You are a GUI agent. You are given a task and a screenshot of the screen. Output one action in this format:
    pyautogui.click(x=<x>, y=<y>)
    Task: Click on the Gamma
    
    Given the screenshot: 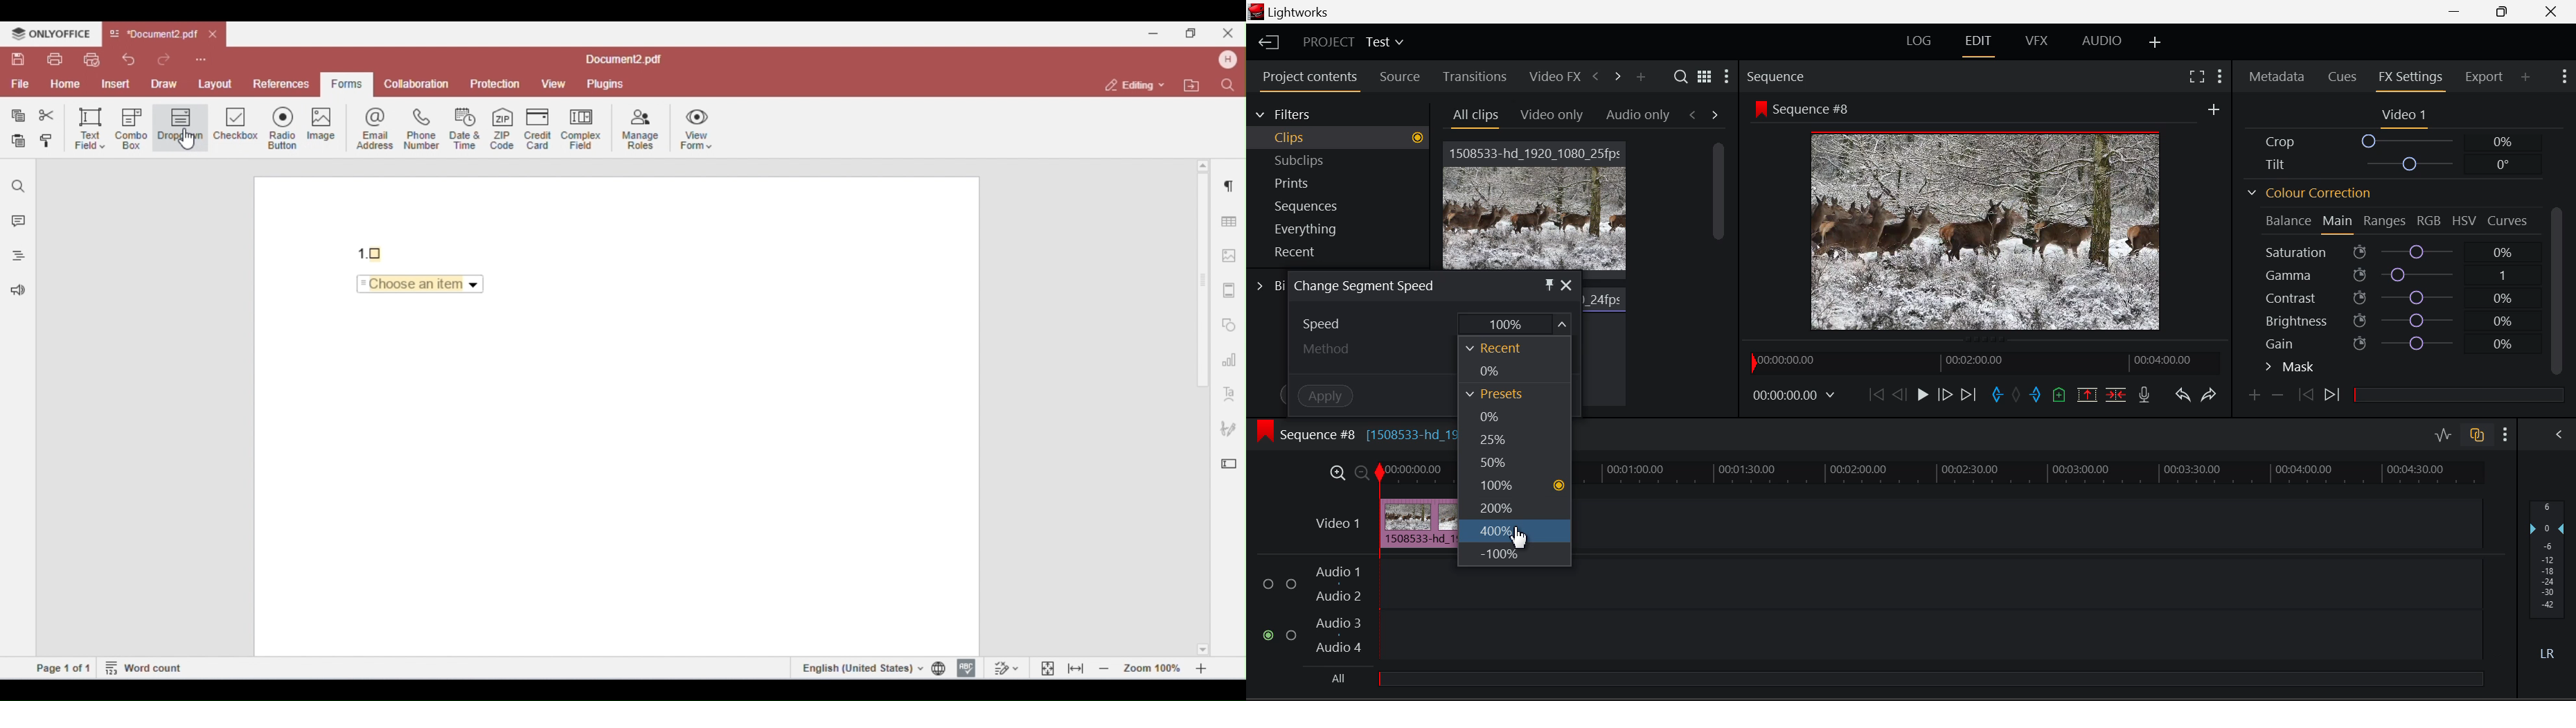 What is the action you would take?
    pyautogui.click(x=2392, y=276)
    